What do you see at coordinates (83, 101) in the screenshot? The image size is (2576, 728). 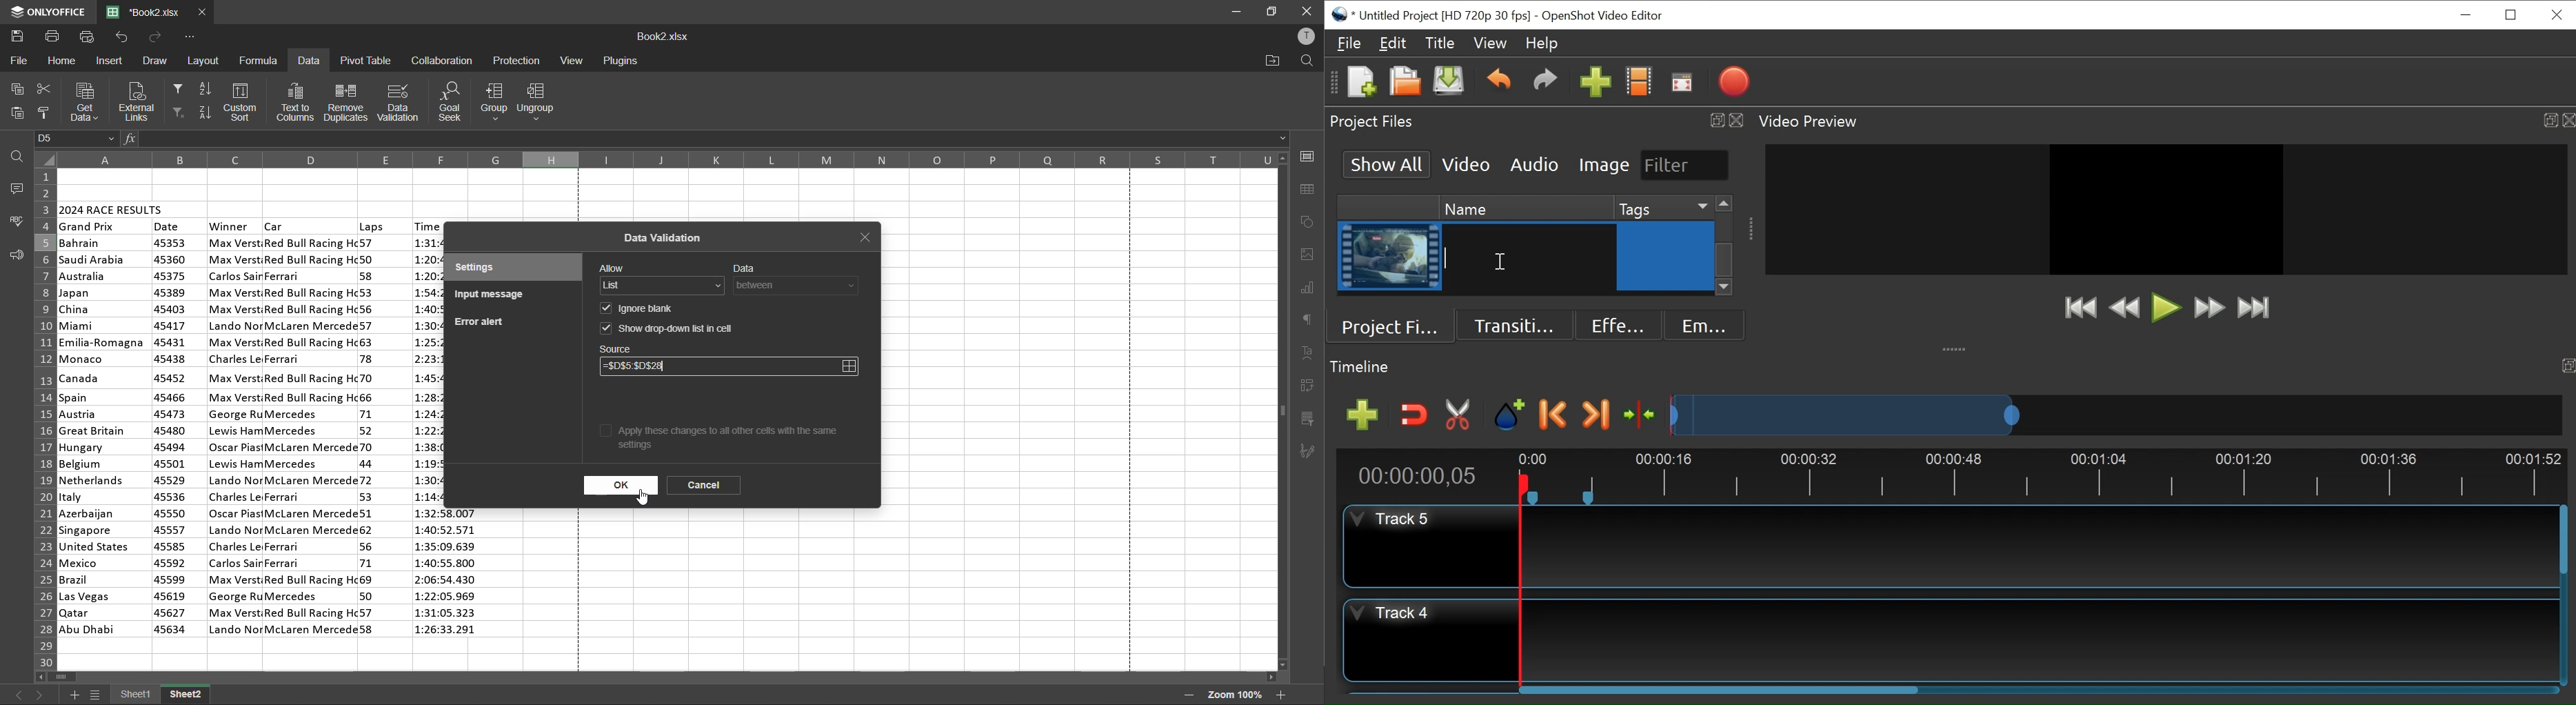 I see `get data` at bounding box center [83, 101].